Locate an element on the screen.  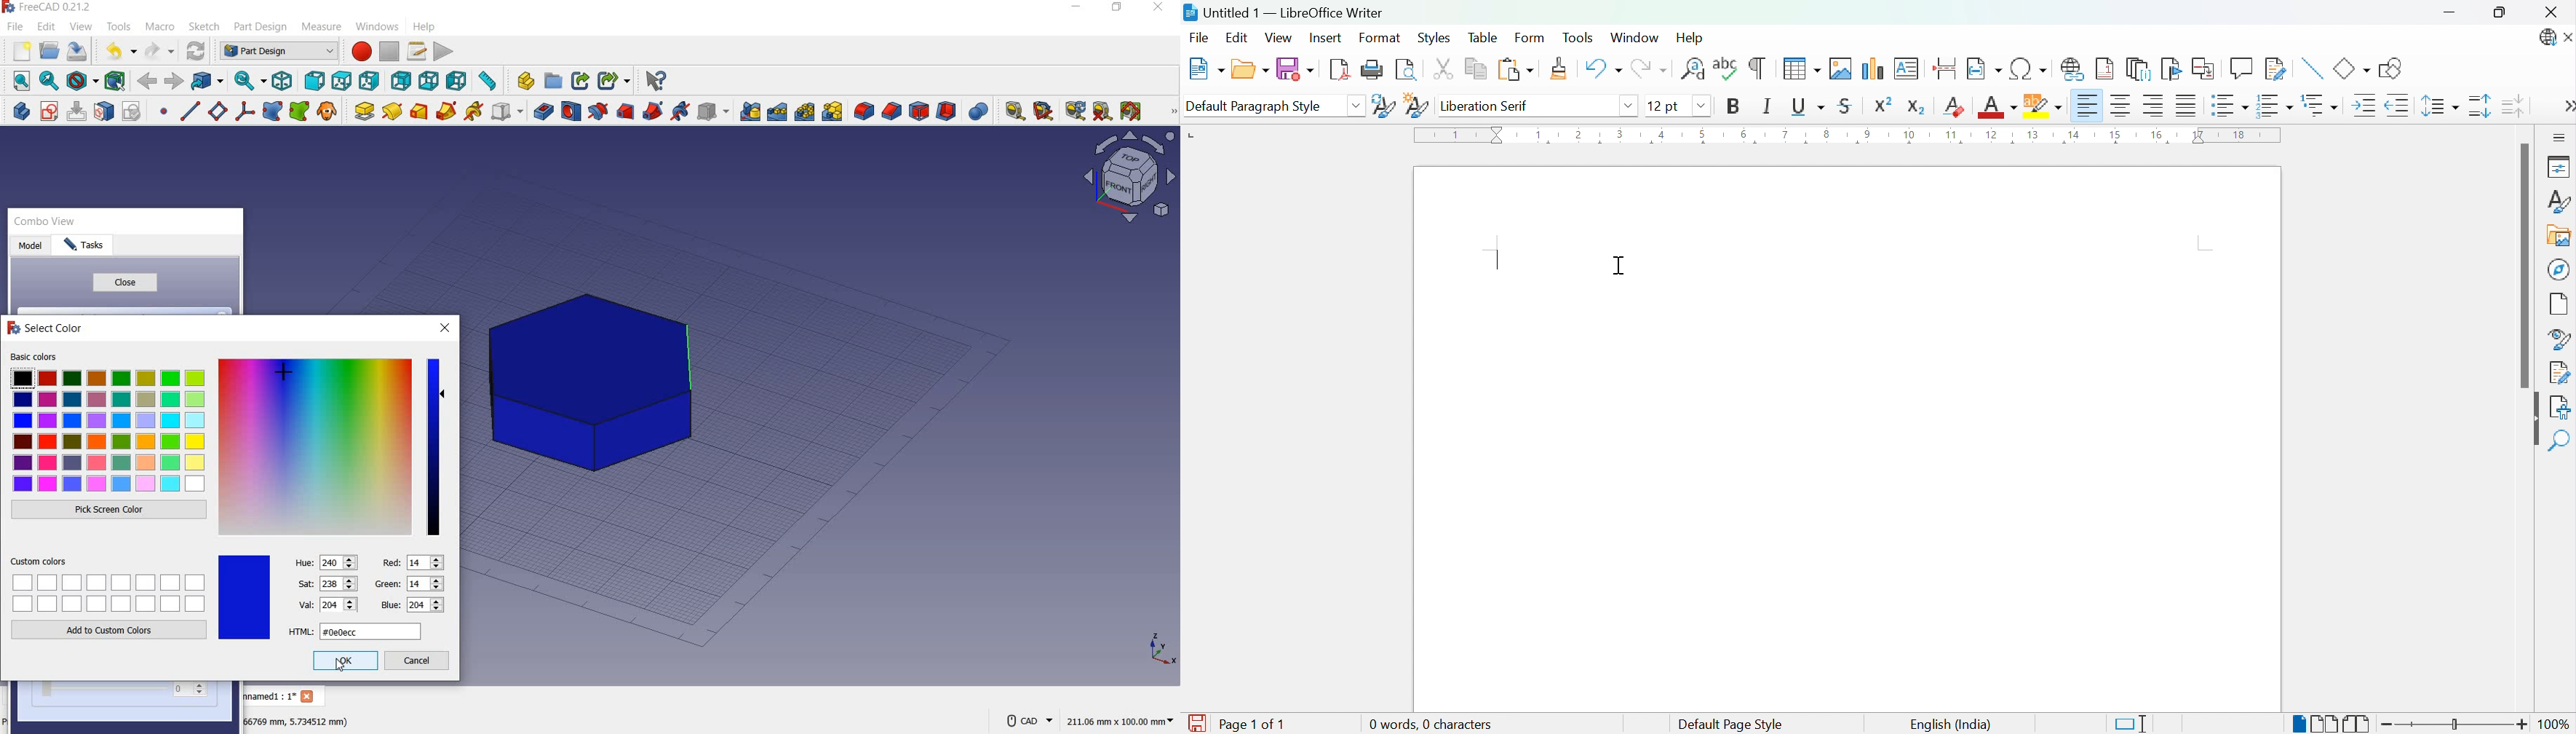
clear all is located at coordinates (1102, 112).